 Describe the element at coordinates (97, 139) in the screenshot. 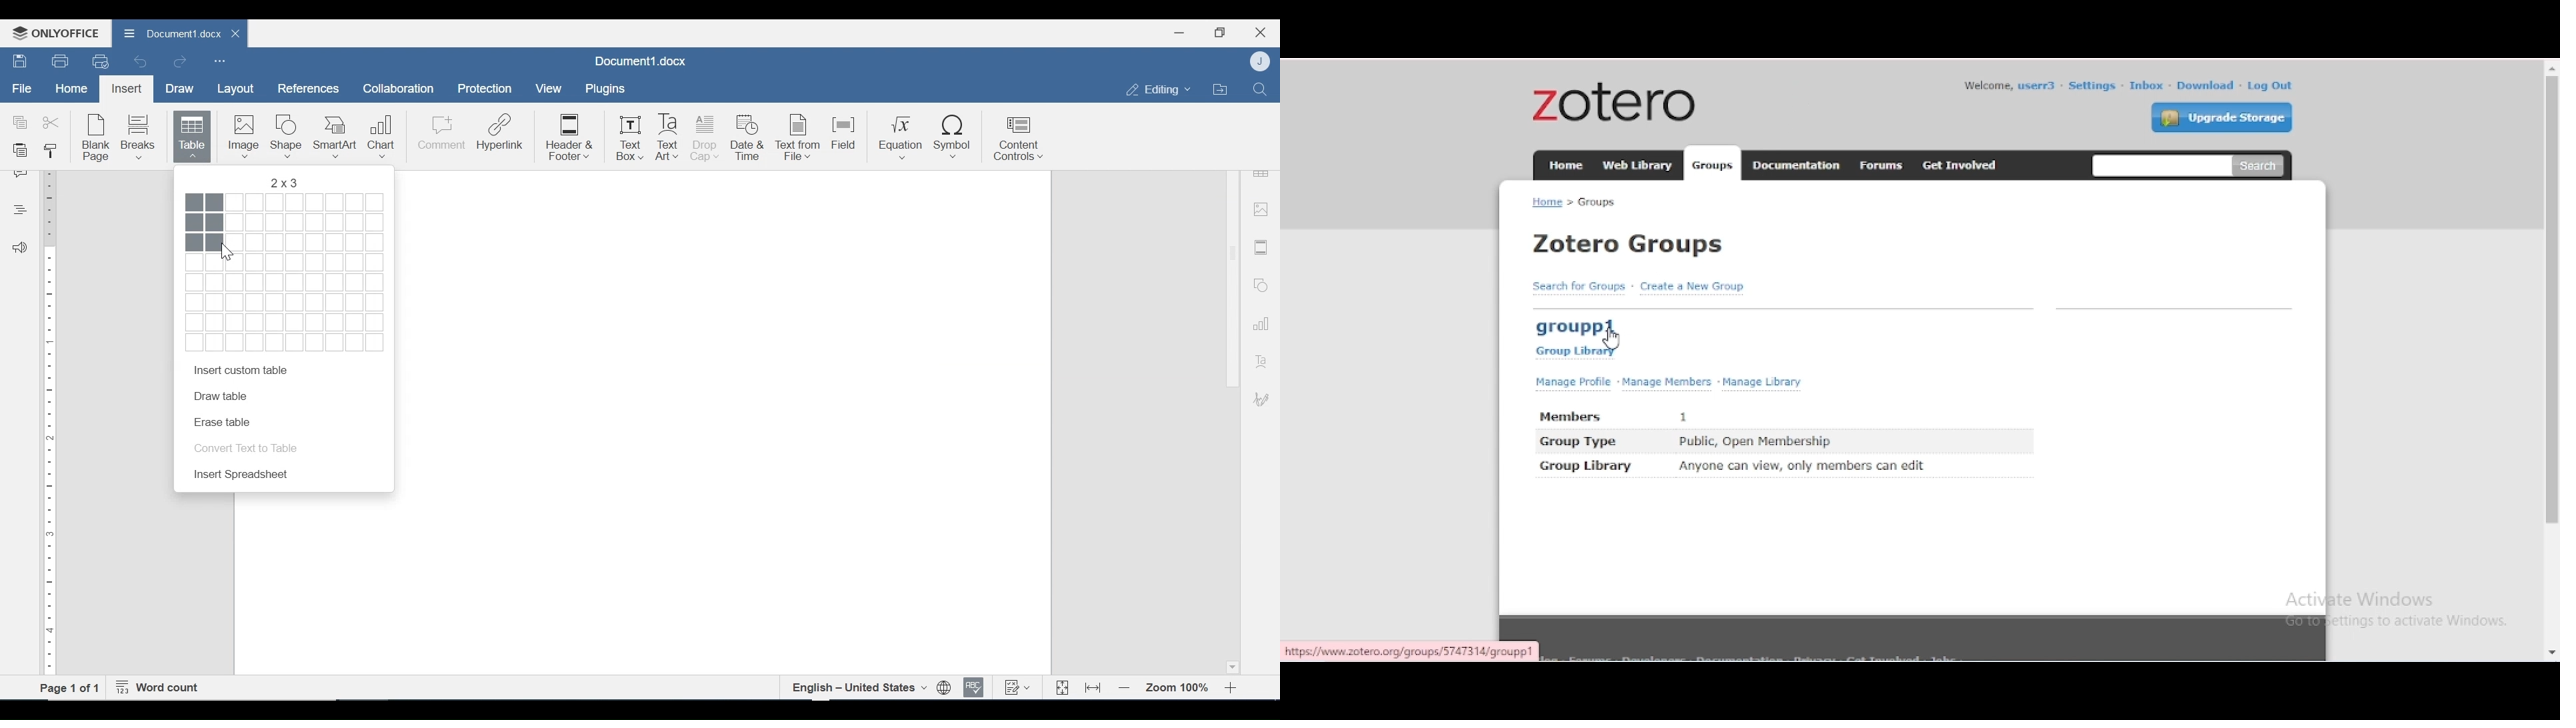

I see `Blank Page` at that location.